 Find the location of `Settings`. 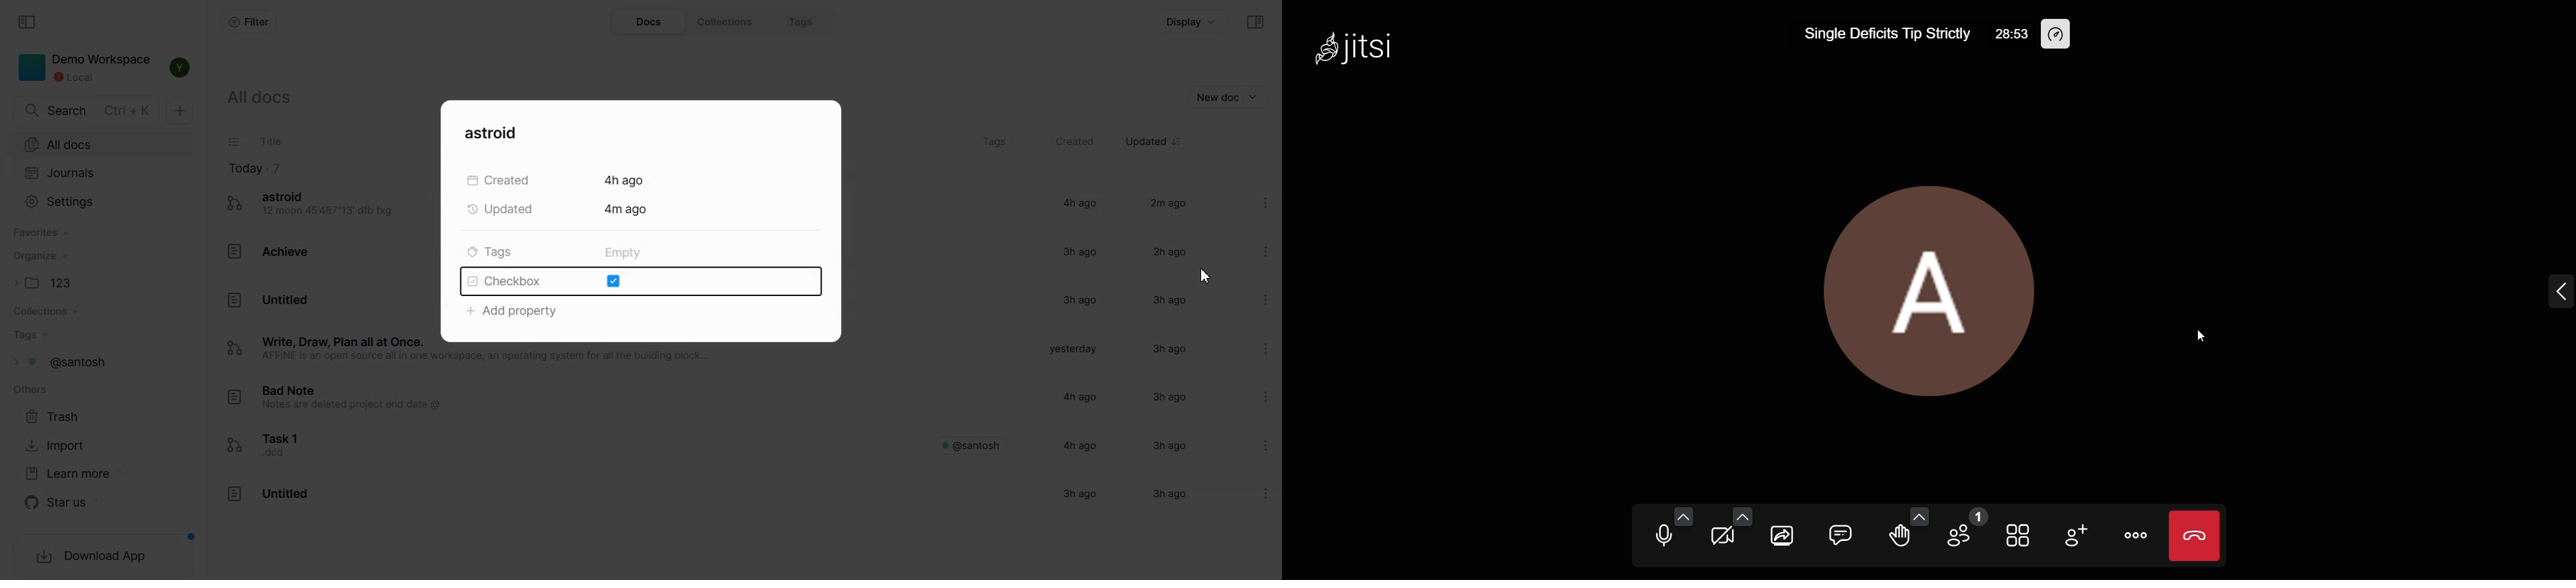

Settings is located at coordinates (1253, 295).